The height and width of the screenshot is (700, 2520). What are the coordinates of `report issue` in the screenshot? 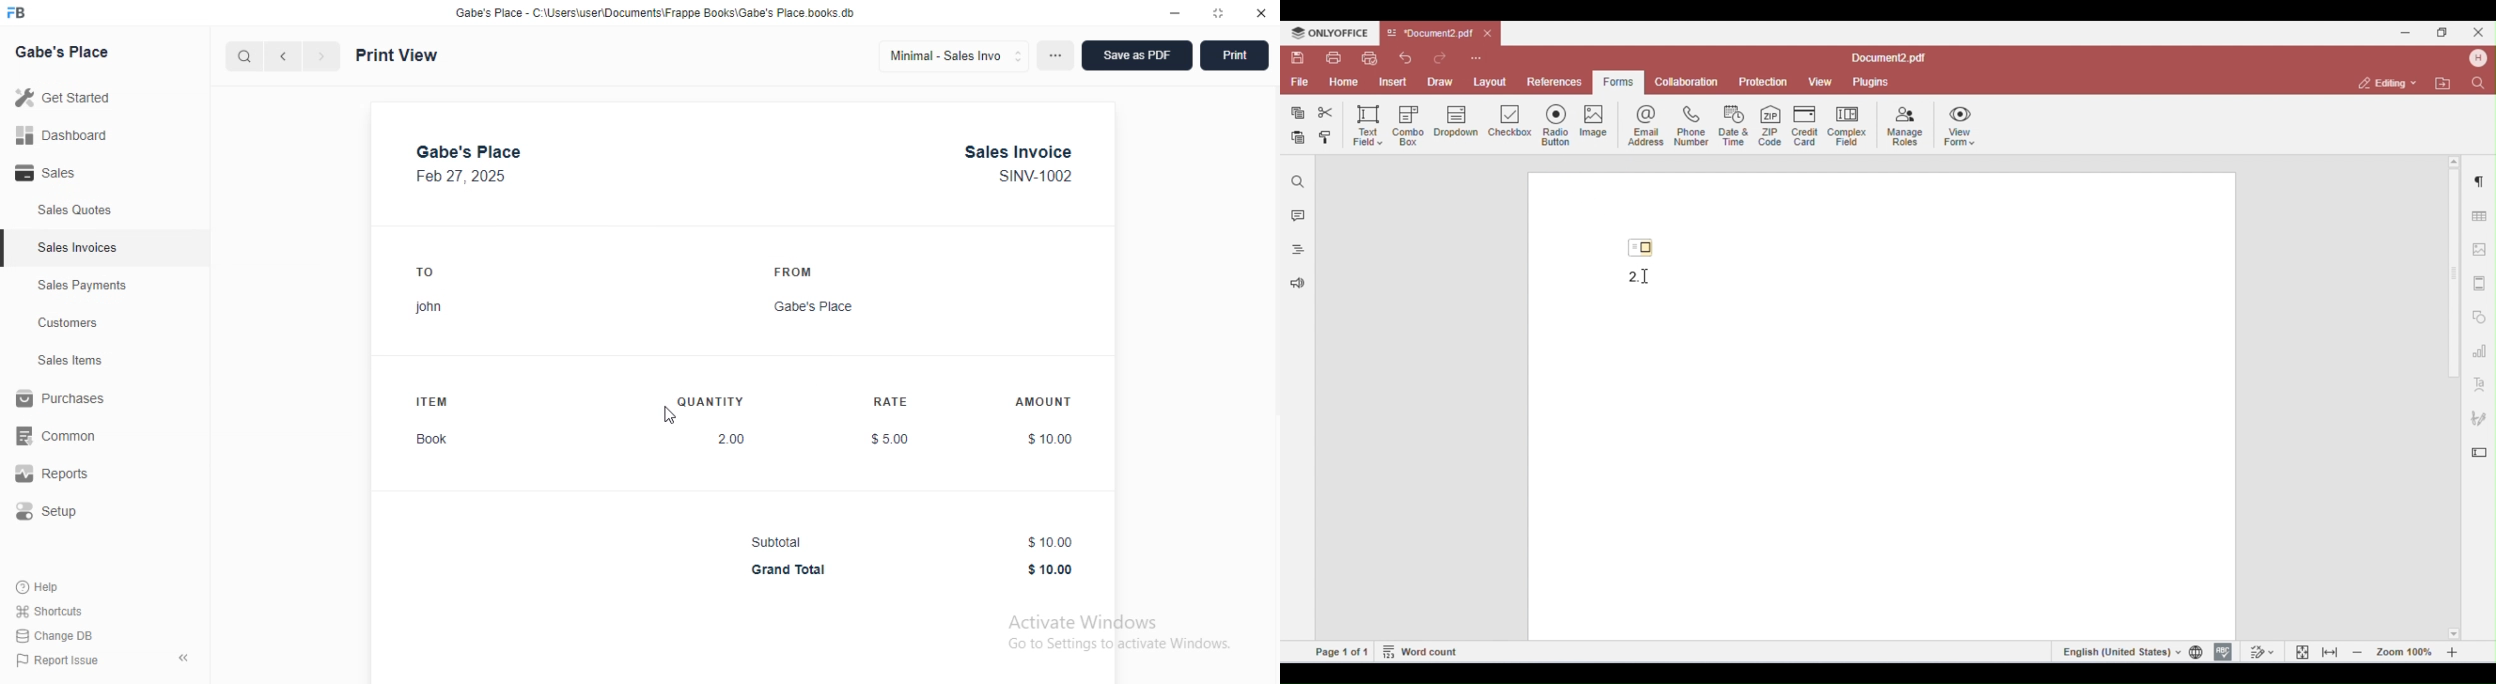 It's located at (57, 660).